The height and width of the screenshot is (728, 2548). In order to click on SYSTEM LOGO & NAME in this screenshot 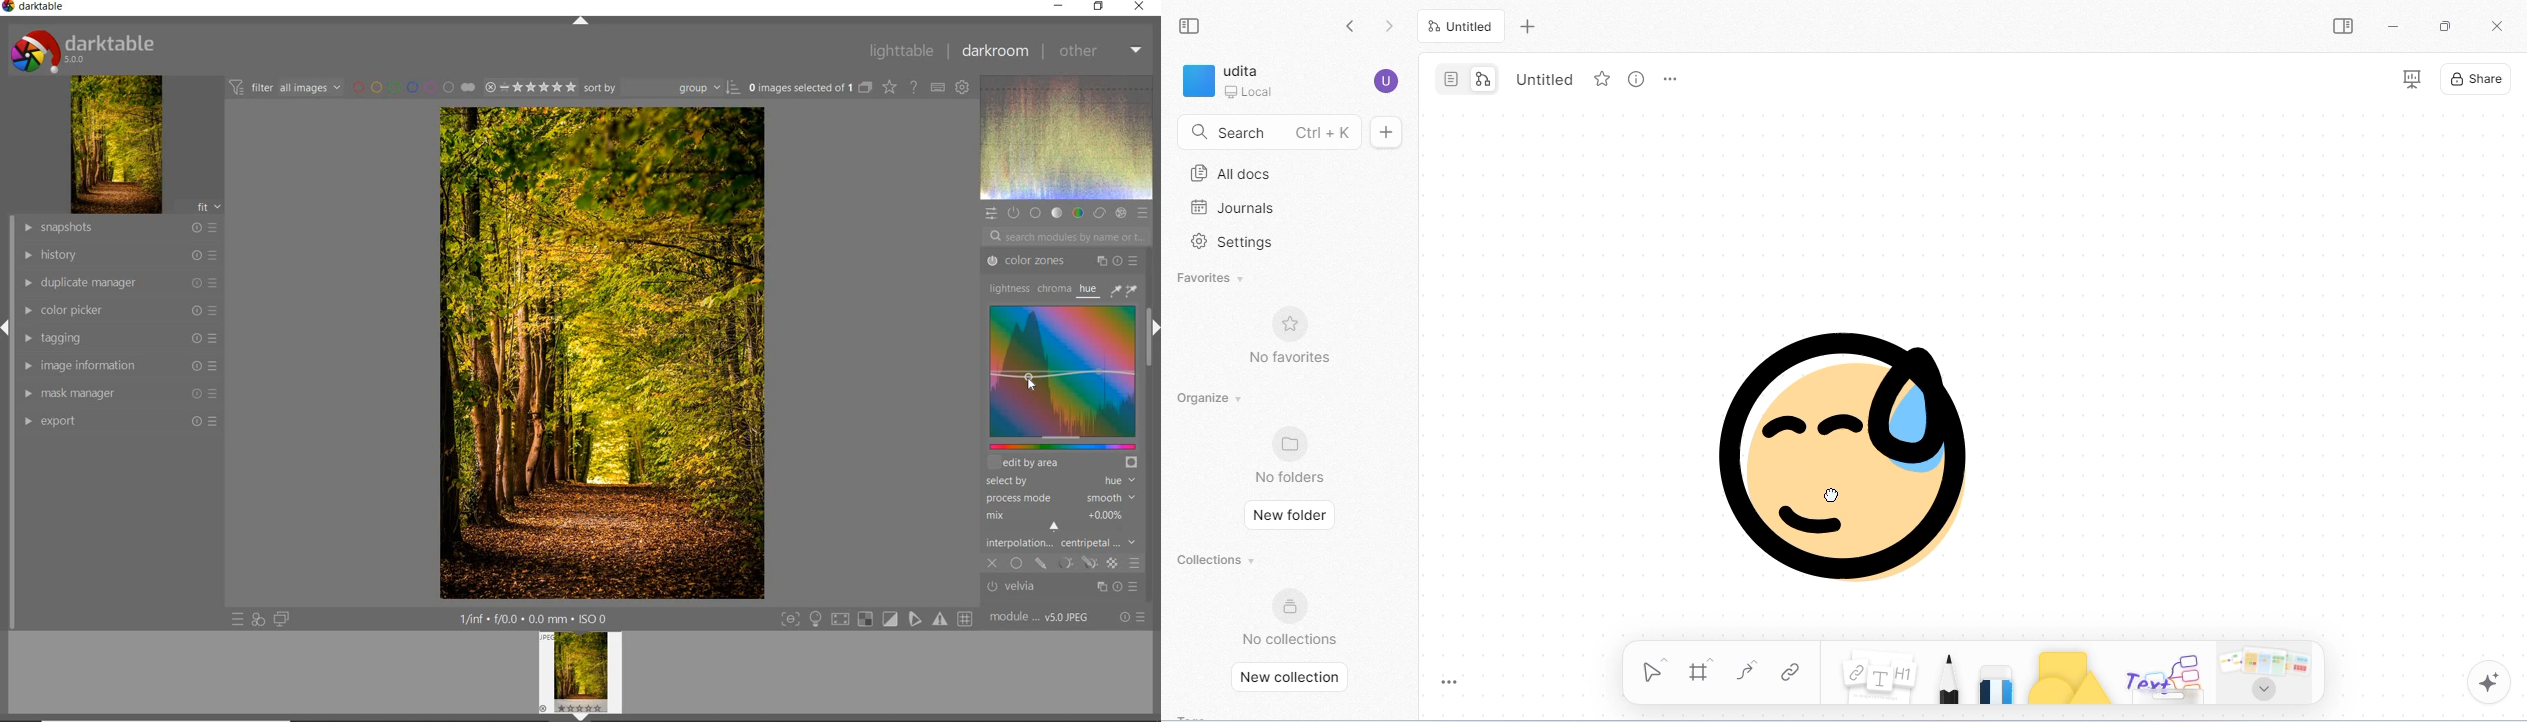, I will do `click(84, 49)`.